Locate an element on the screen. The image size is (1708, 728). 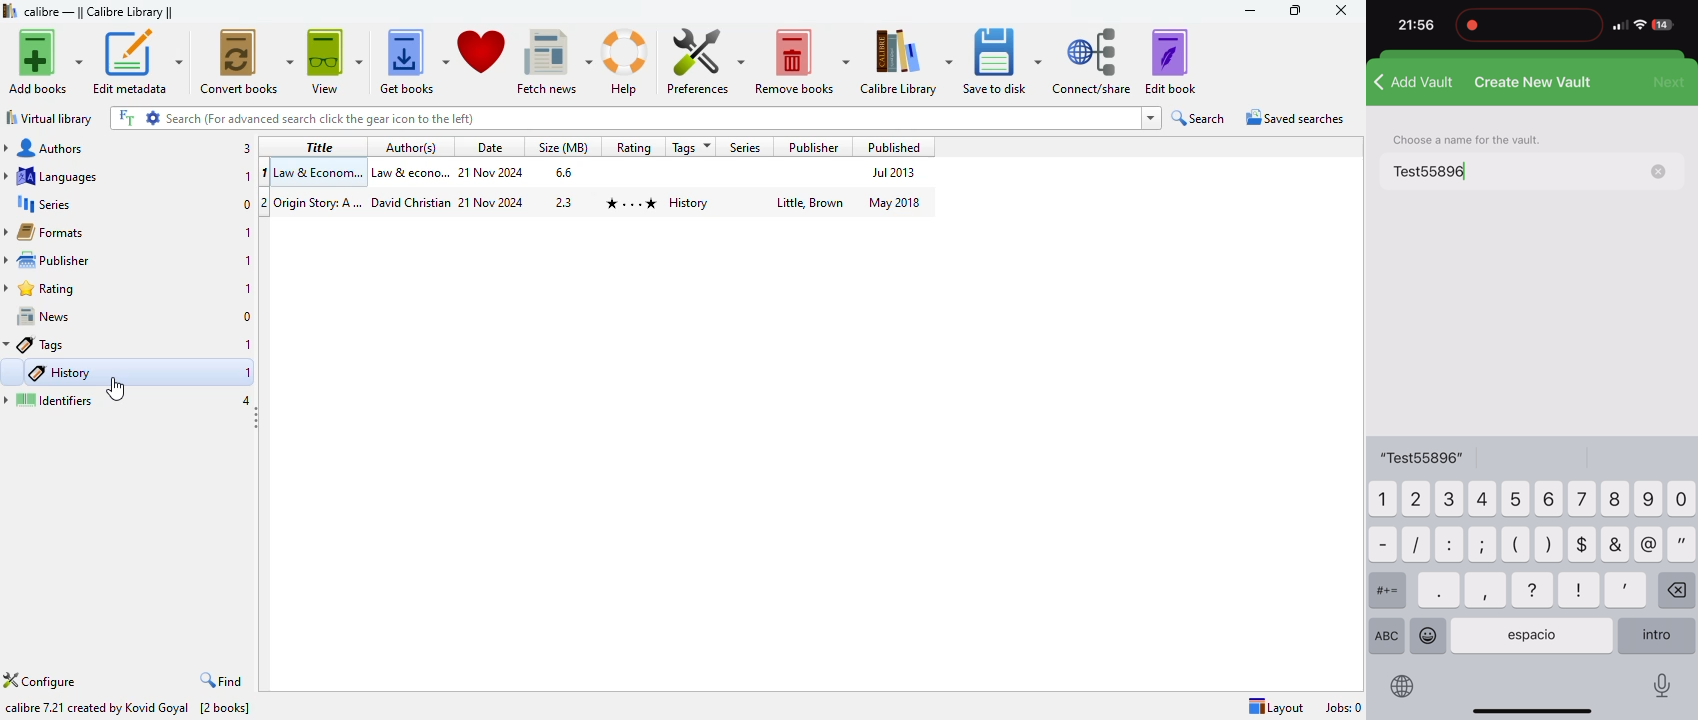
languages is located at coordinates (50, 176).